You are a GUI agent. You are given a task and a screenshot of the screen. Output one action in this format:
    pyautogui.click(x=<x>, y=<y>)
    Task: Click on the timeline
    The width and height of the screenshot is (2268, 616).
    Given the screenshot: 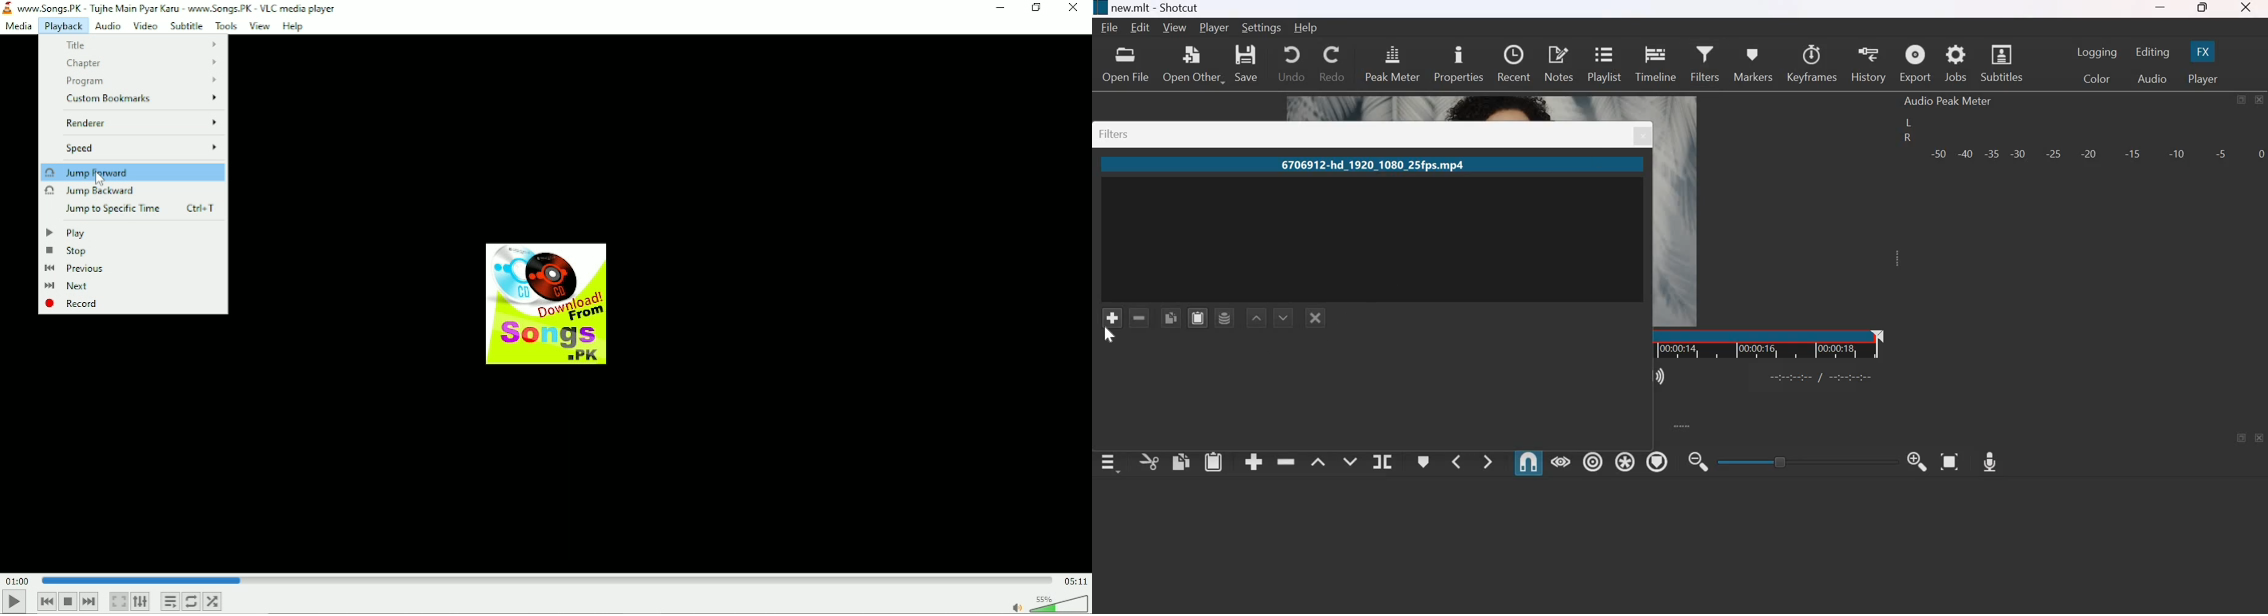 What is the action you would take?
    pyautogui.click(x=1657, y=62)
    